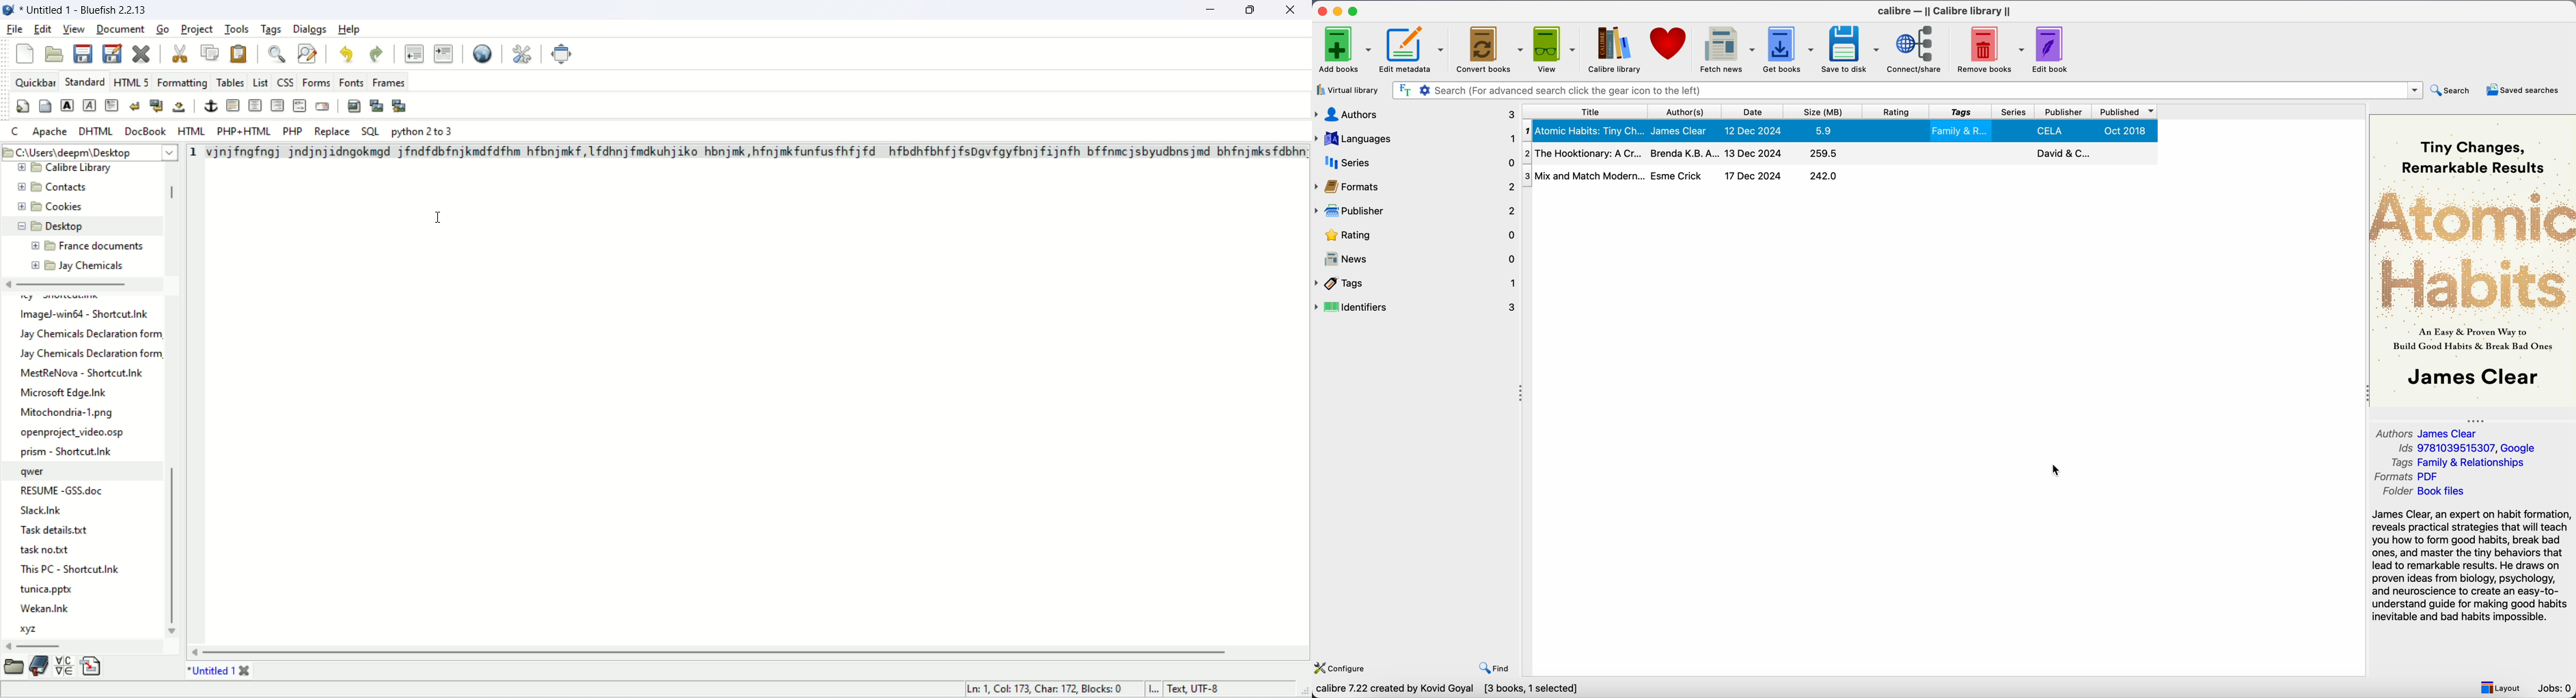 This screenshot has height=700, width=2576. What do you see at coordinates (72, 208) in the screenshot?
I see `Cookies` at bounding box center [72, 208].